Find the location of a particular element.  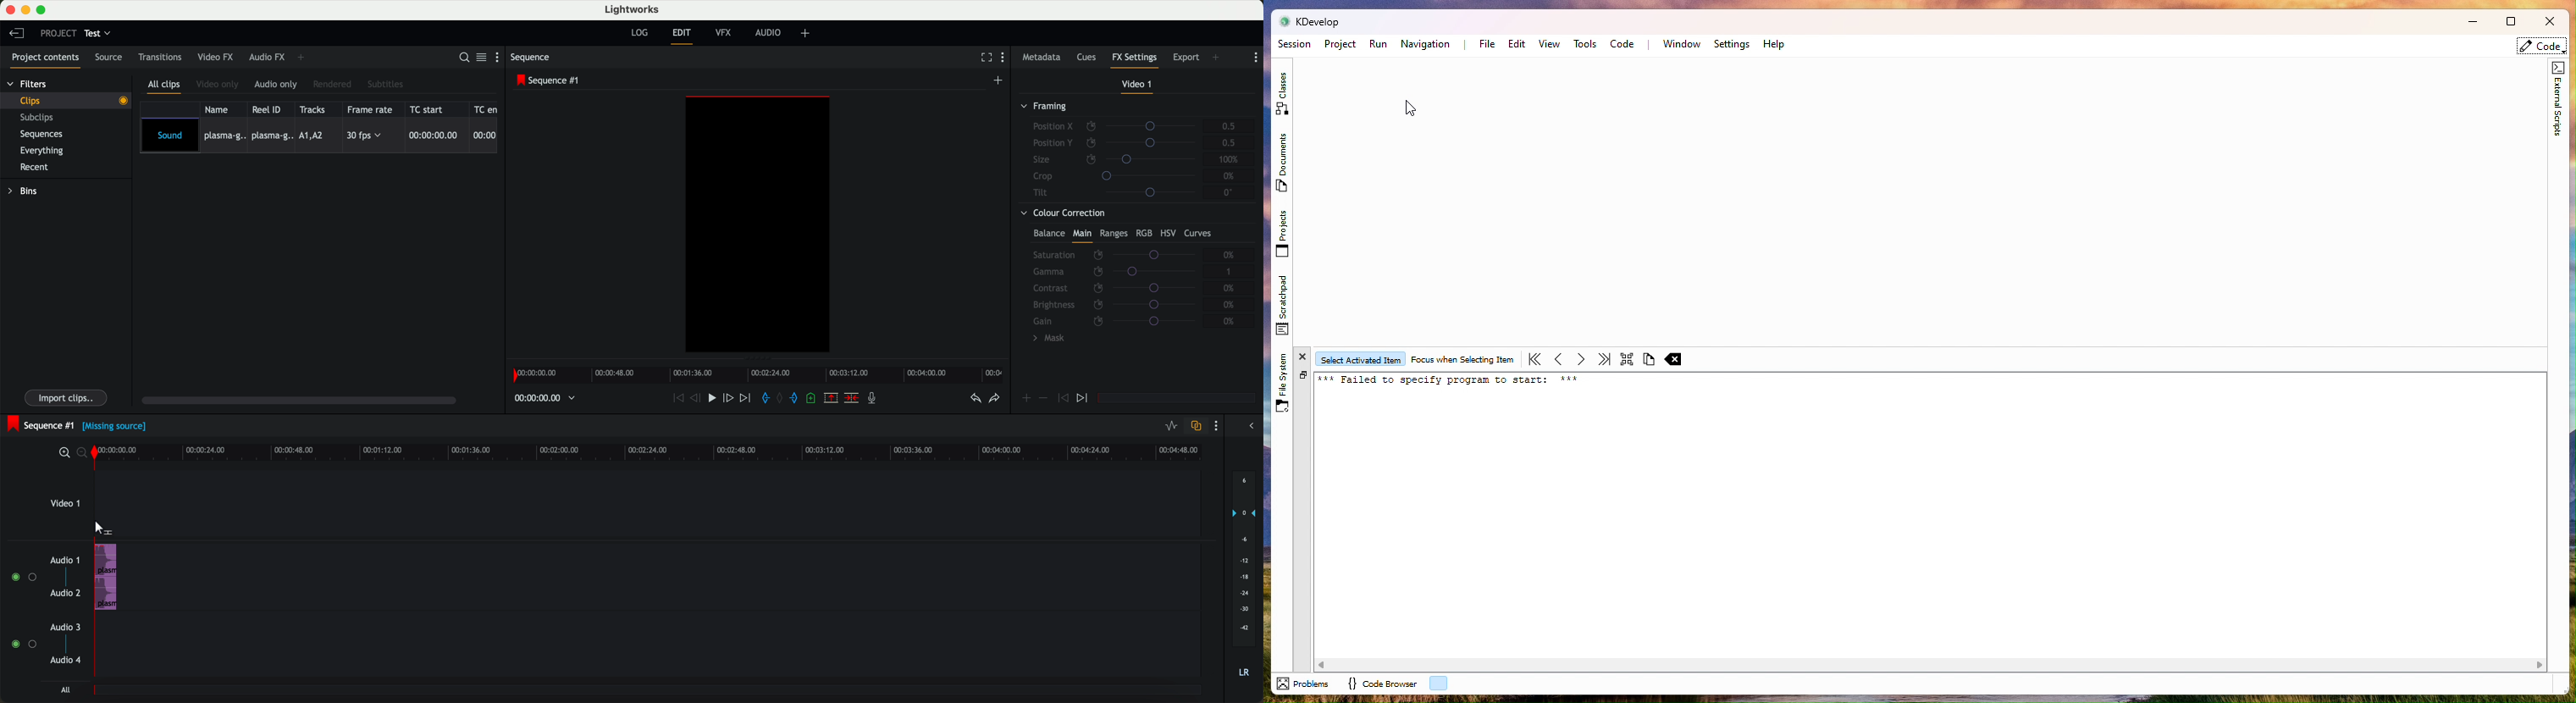

remove the marked section is located at coordinates (832, 399).